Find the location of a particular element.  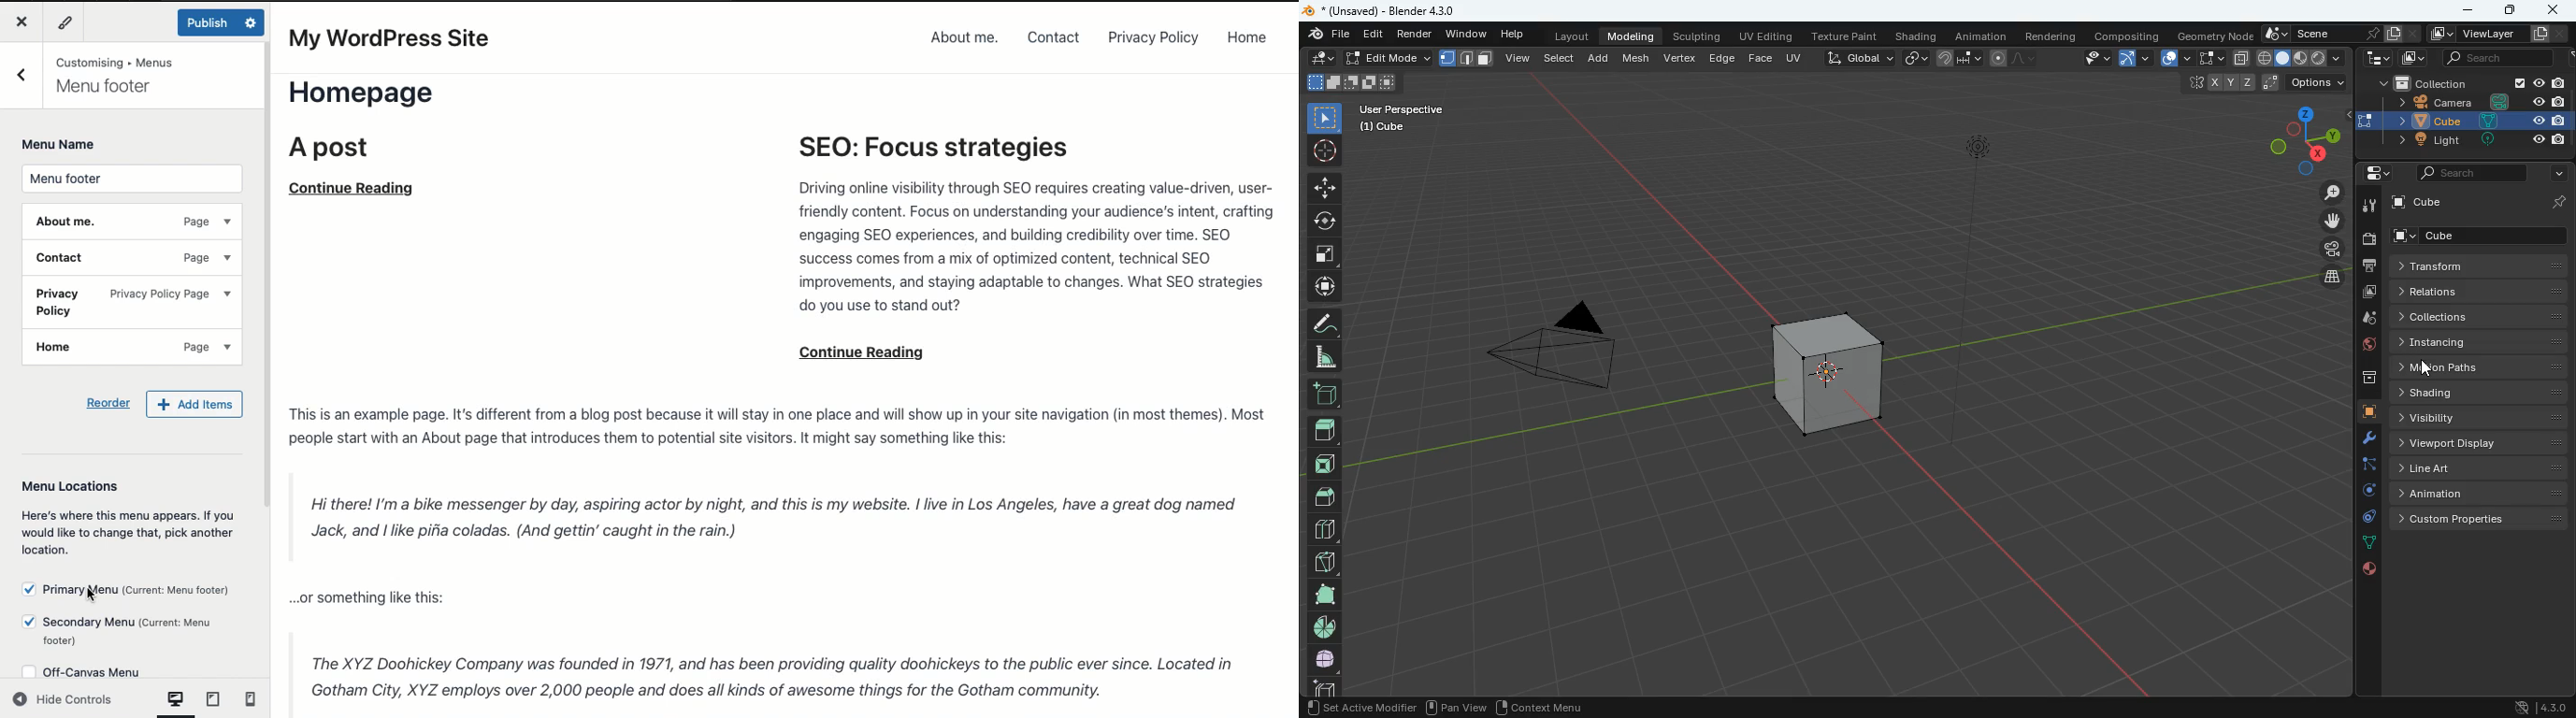

move is located at coordinates (1324, 187).